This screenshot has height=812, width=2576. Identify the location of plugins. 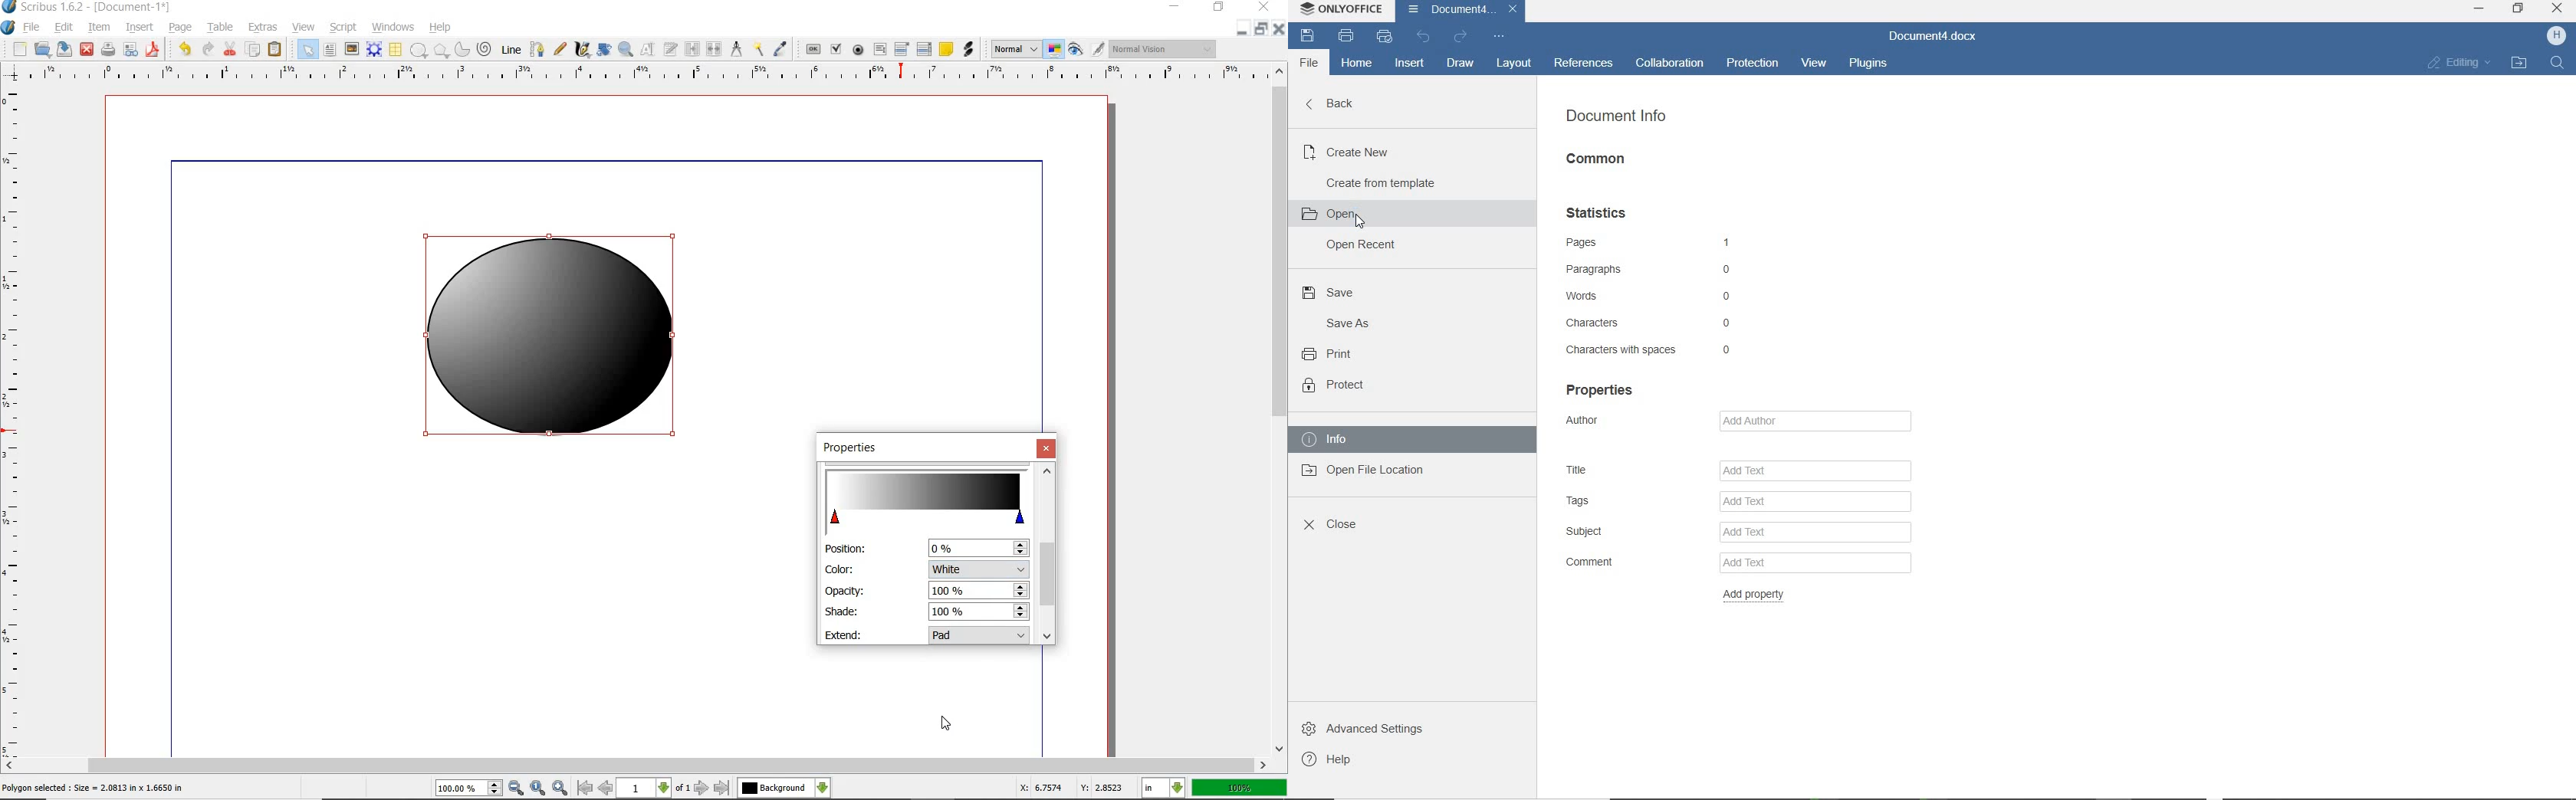
(1867, 65).